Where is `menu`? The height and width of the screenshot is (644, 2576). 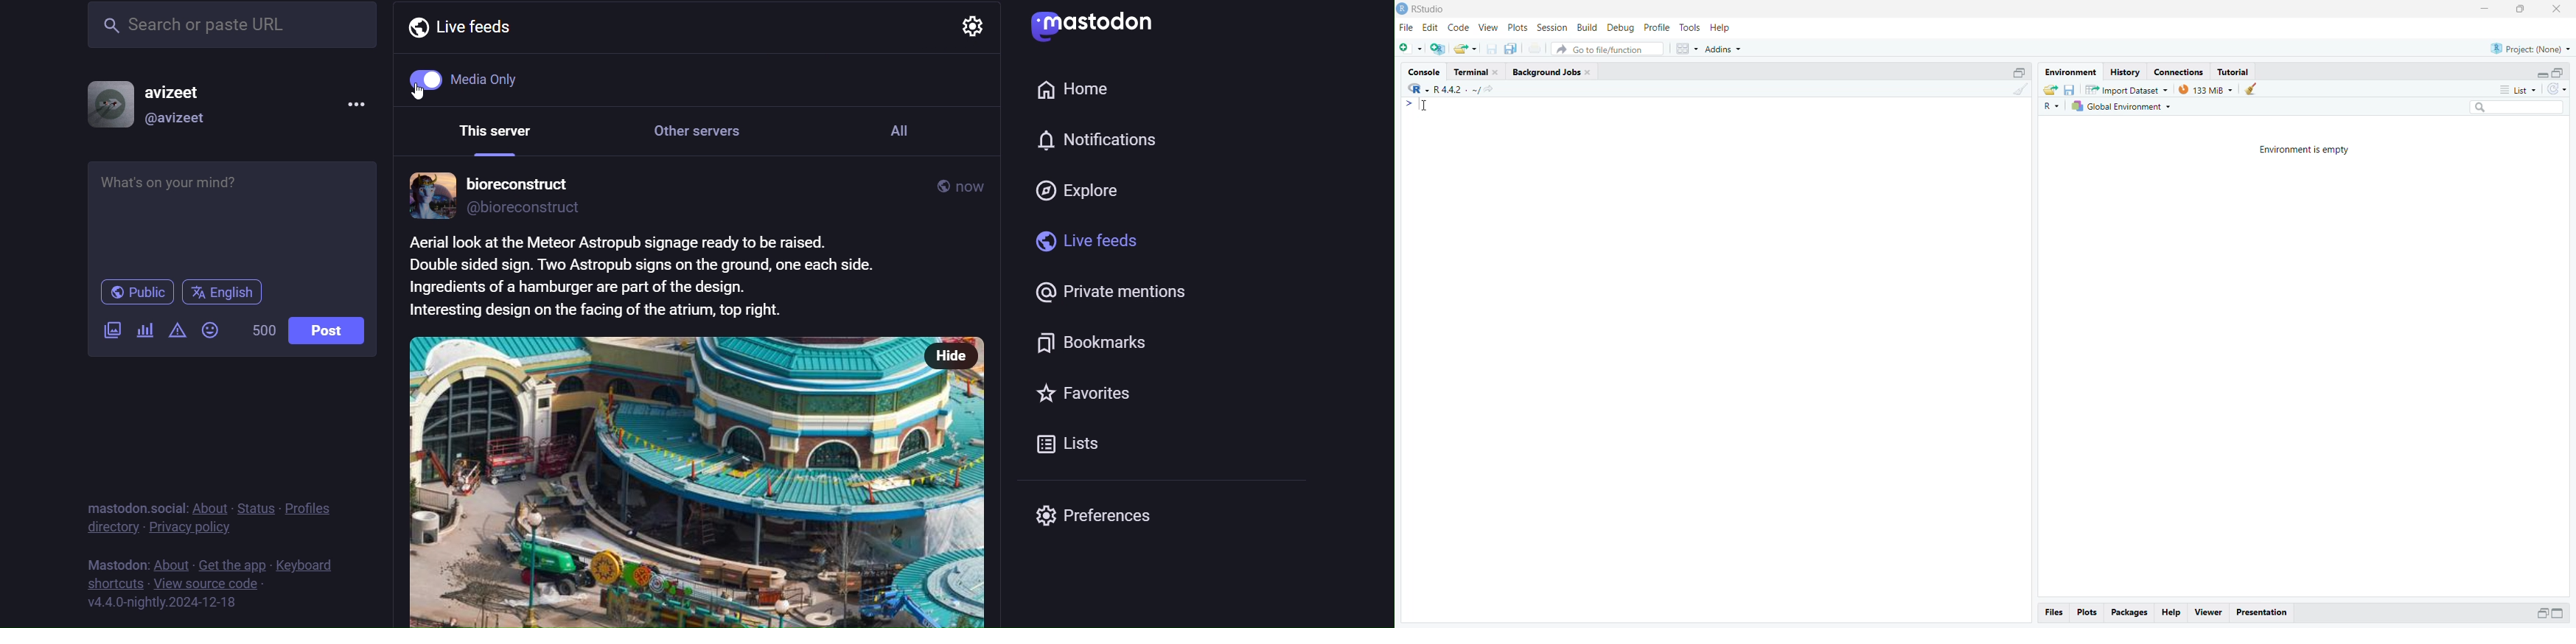 menu is located at coordinates (360, 103).